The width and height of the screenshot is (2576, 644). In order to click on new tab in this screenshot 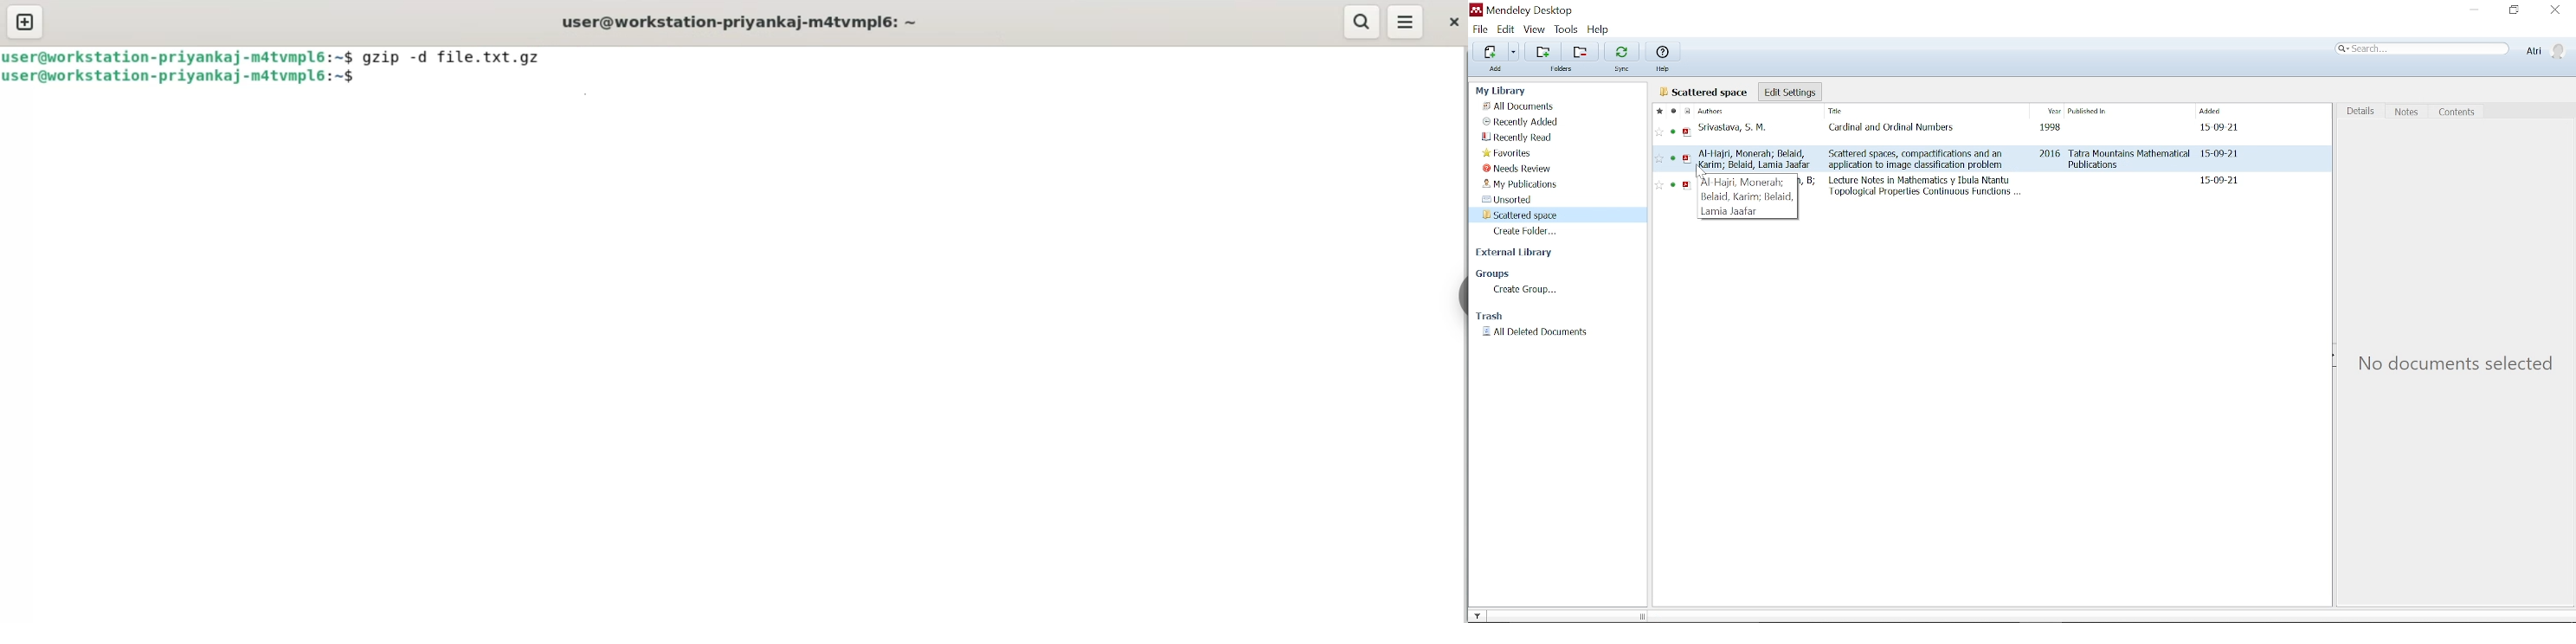, I will do `click(26, 24)`.